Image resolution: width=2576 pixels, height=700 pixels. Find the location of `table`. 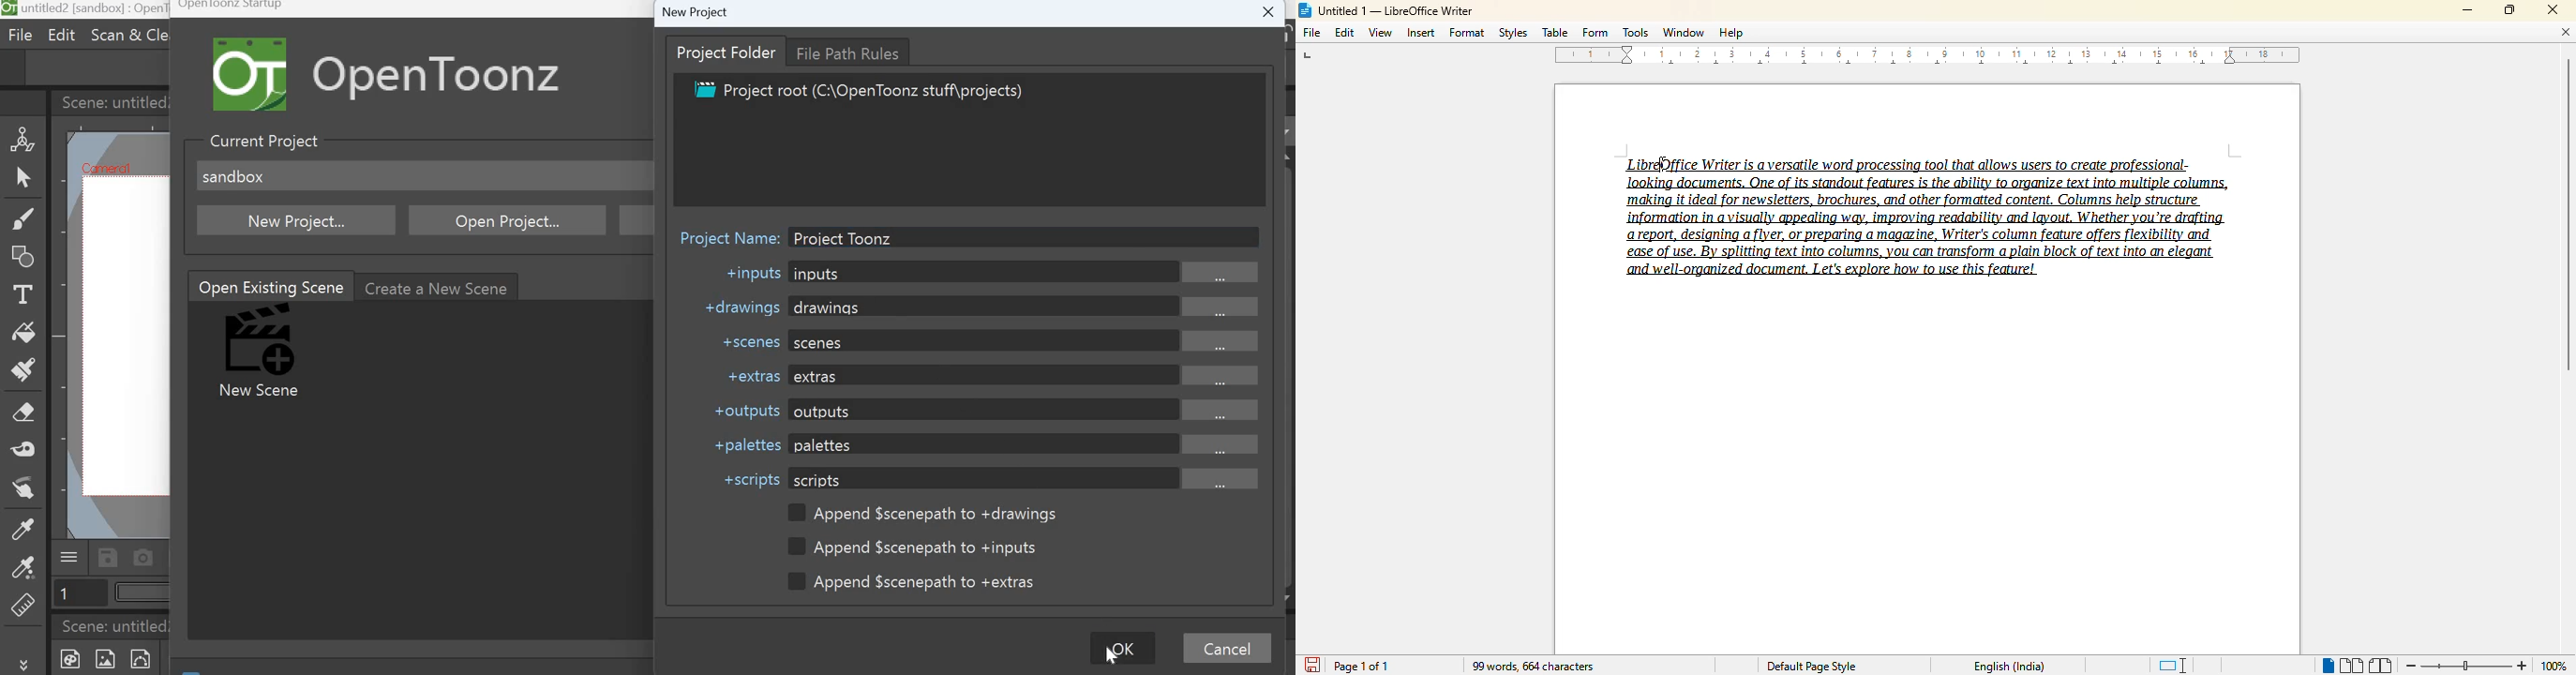

table is located at coordinates (1555, 33).